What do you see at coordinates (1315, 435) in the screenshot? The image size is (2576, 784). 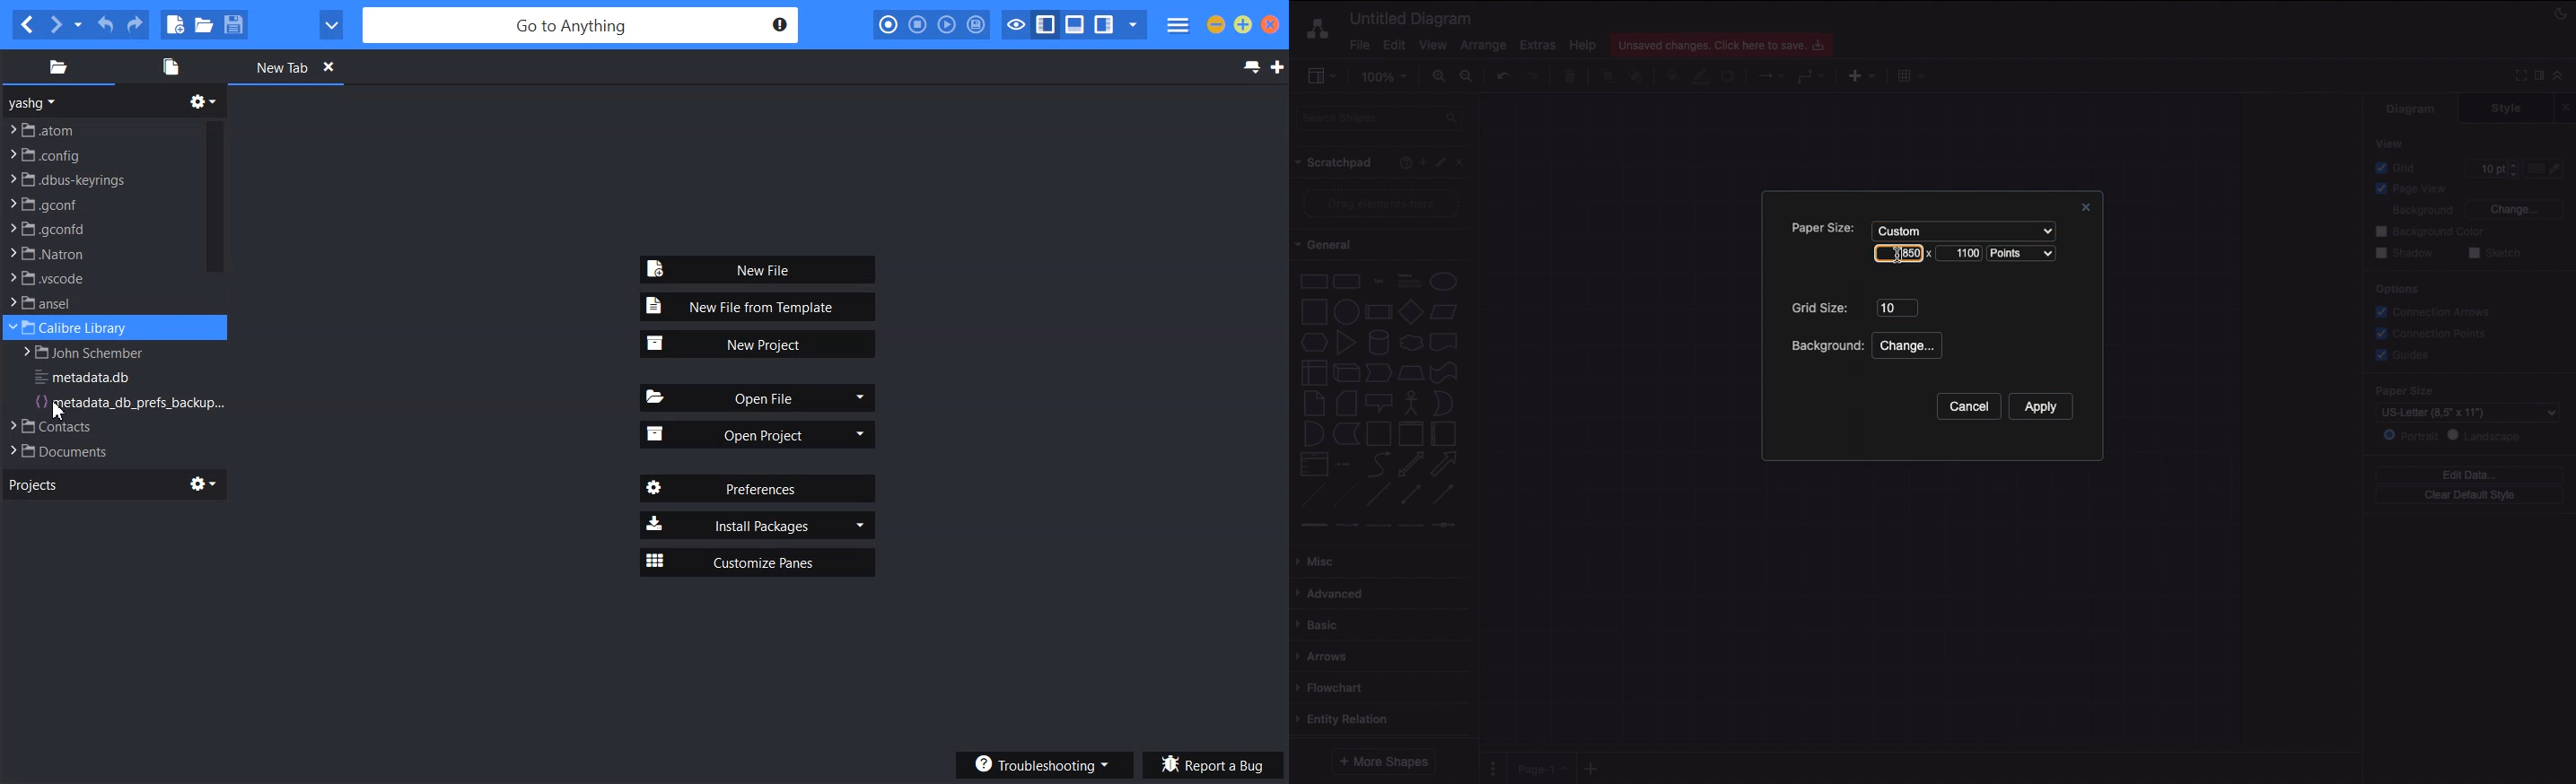 I see `And` at bounding box center [1315, 435].